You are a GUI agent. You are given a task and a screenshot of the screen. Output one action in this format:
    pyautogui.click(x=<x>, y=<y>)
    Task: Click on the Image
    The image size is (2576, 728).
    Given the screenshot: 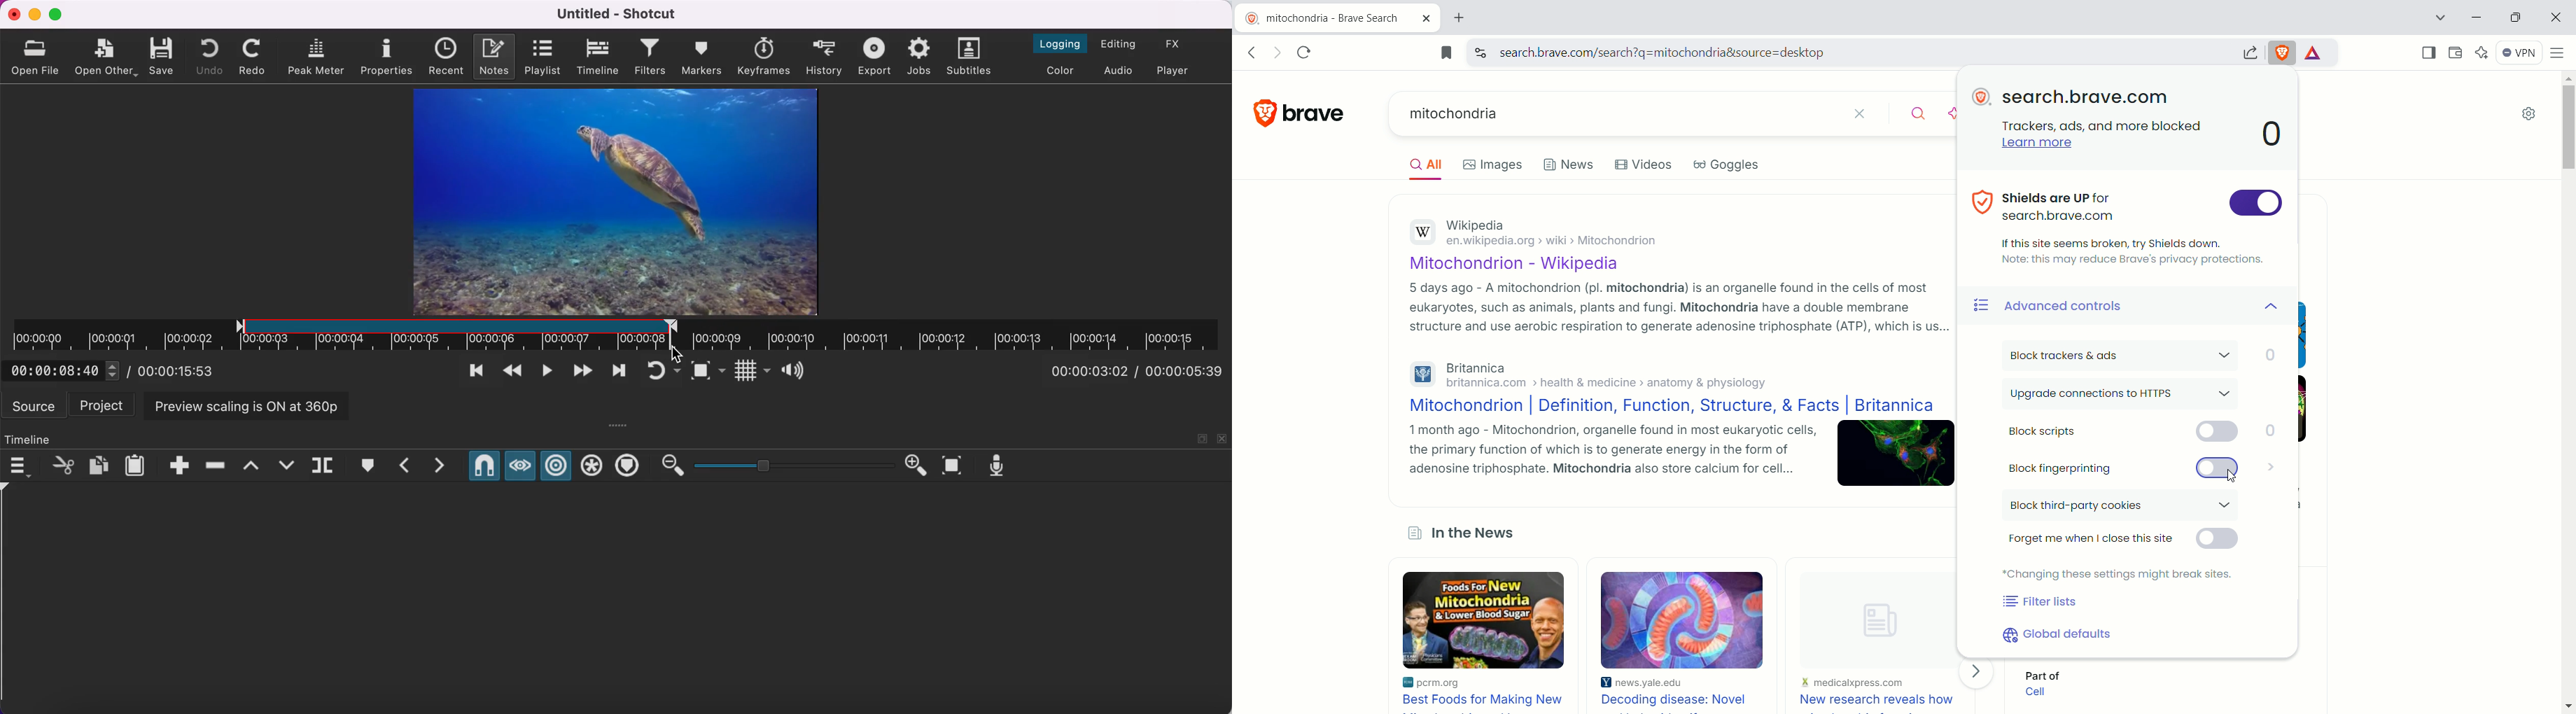 What is the action you would take?
    pyautogui.click(x=1898, y=454)
    